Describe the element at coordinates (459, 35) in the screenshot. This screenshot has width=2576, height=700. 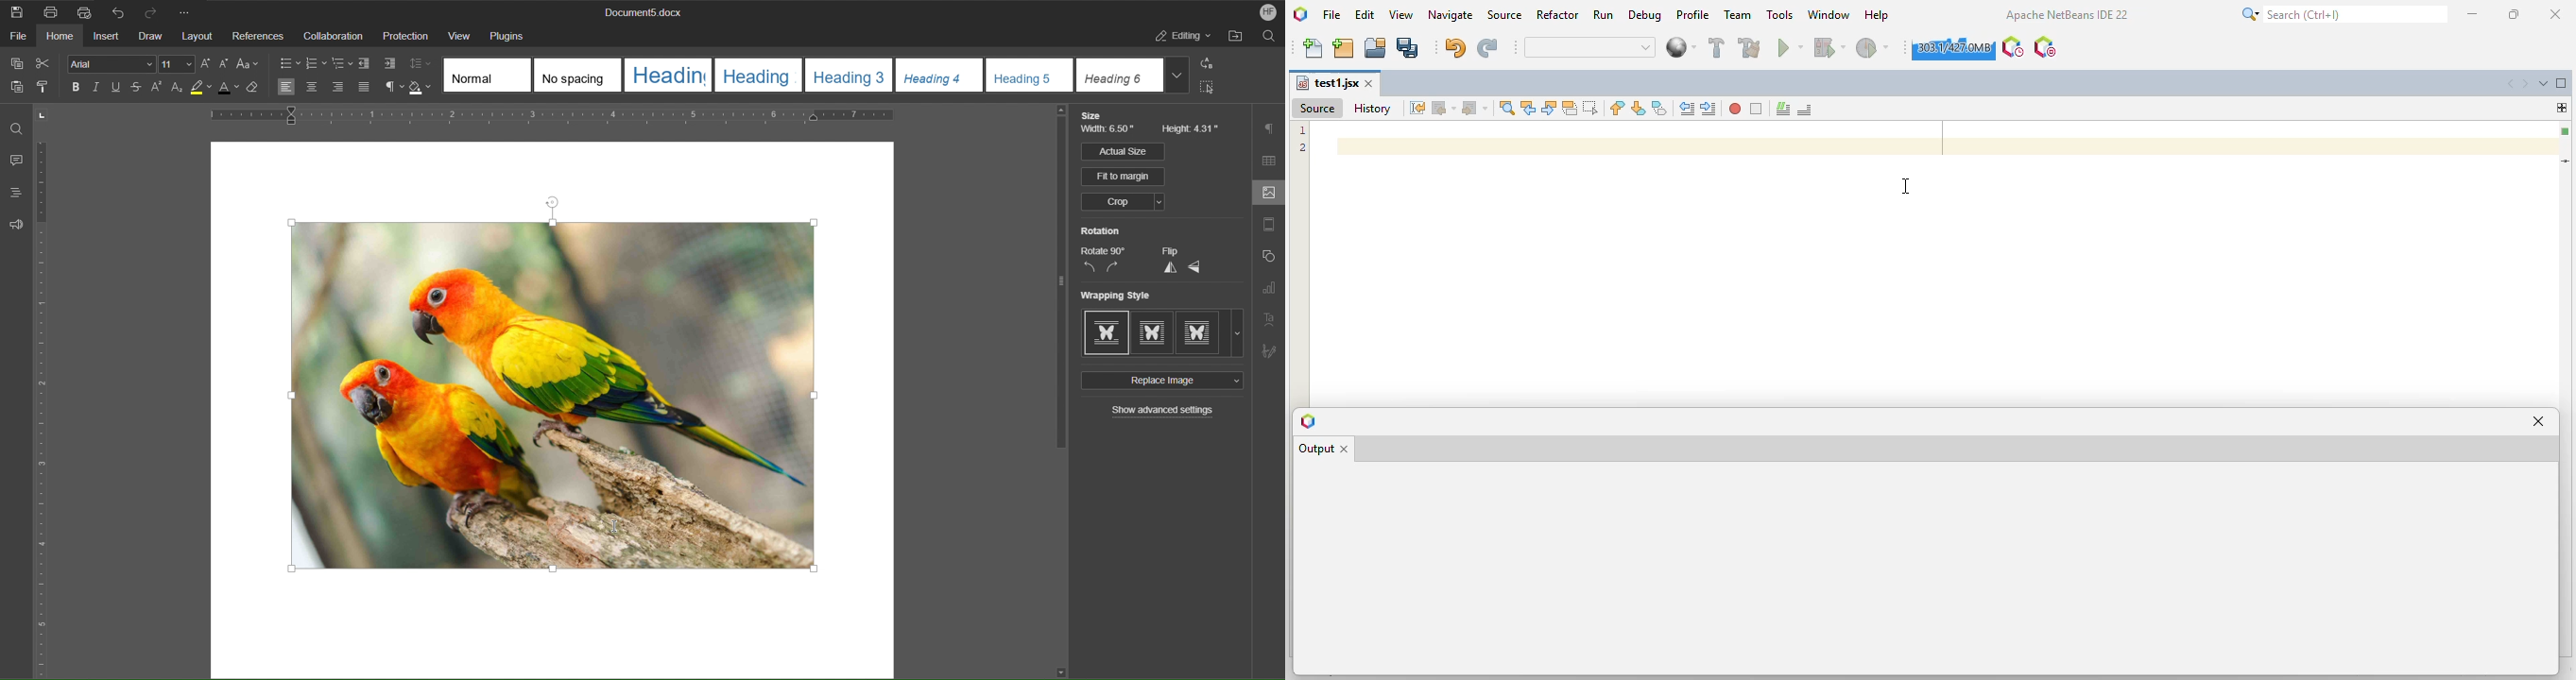
I see `View` at that location.